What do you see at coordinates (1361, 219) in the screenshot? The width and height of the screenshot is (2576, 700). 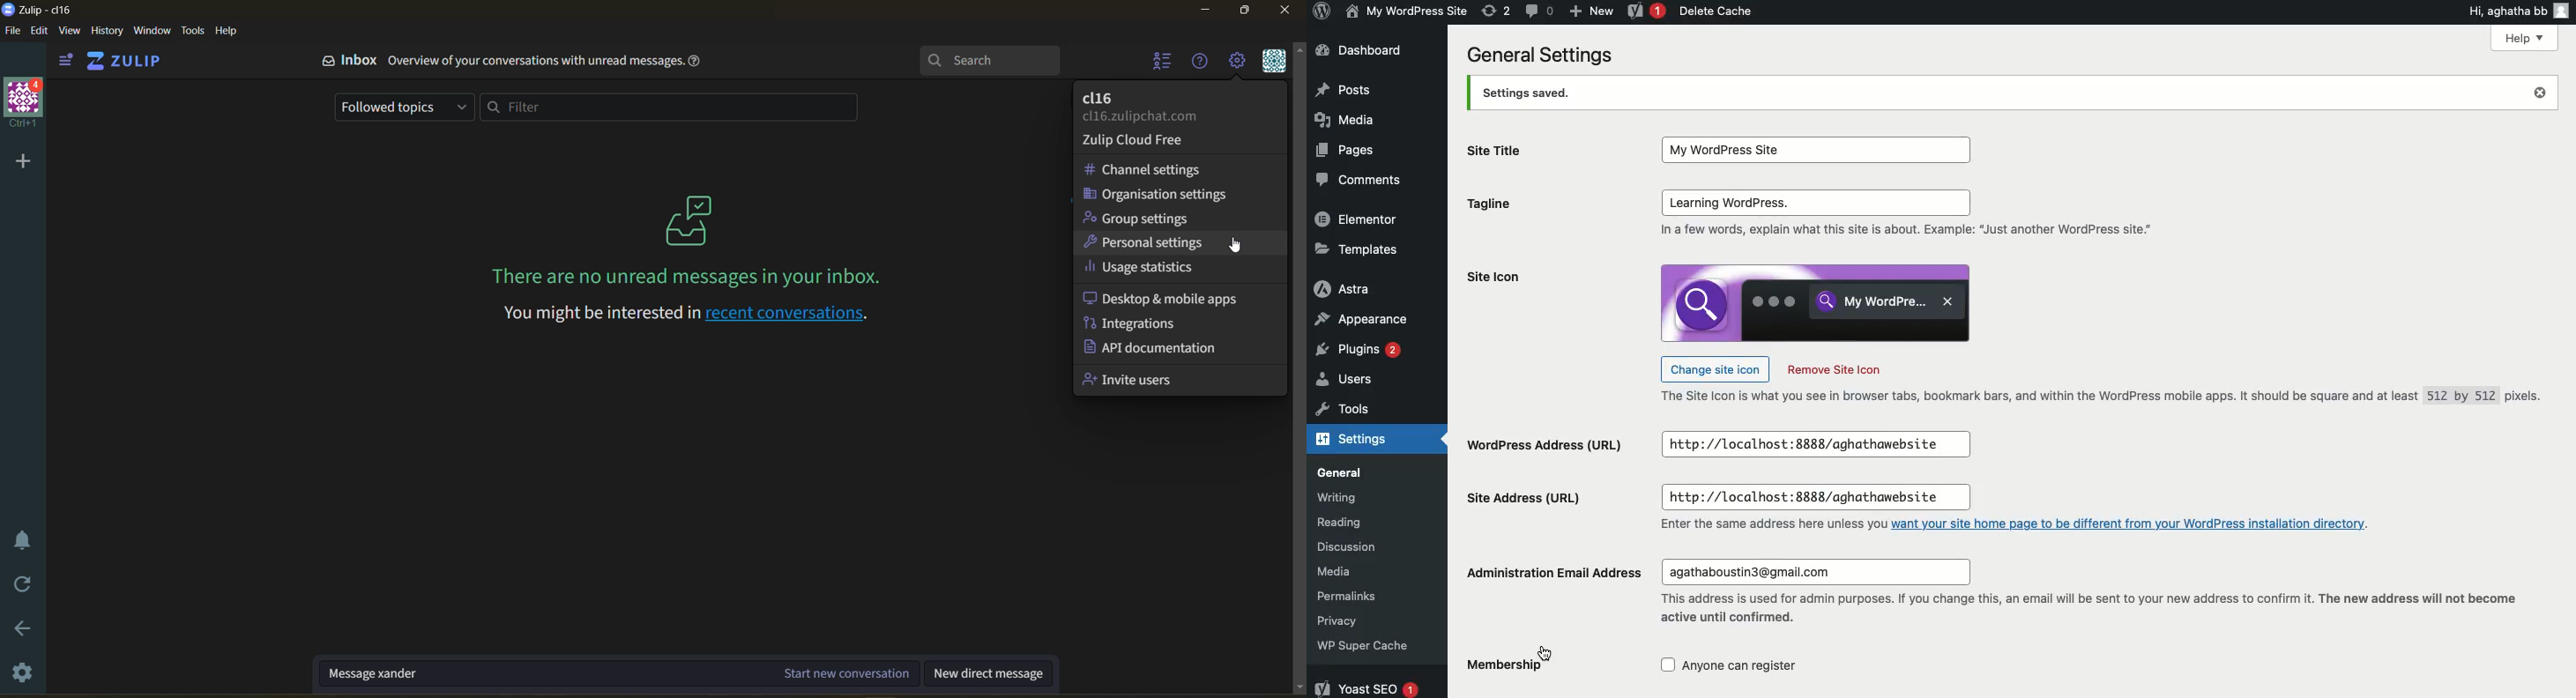 I see `Elementor` at bounding box center [1361, 219].